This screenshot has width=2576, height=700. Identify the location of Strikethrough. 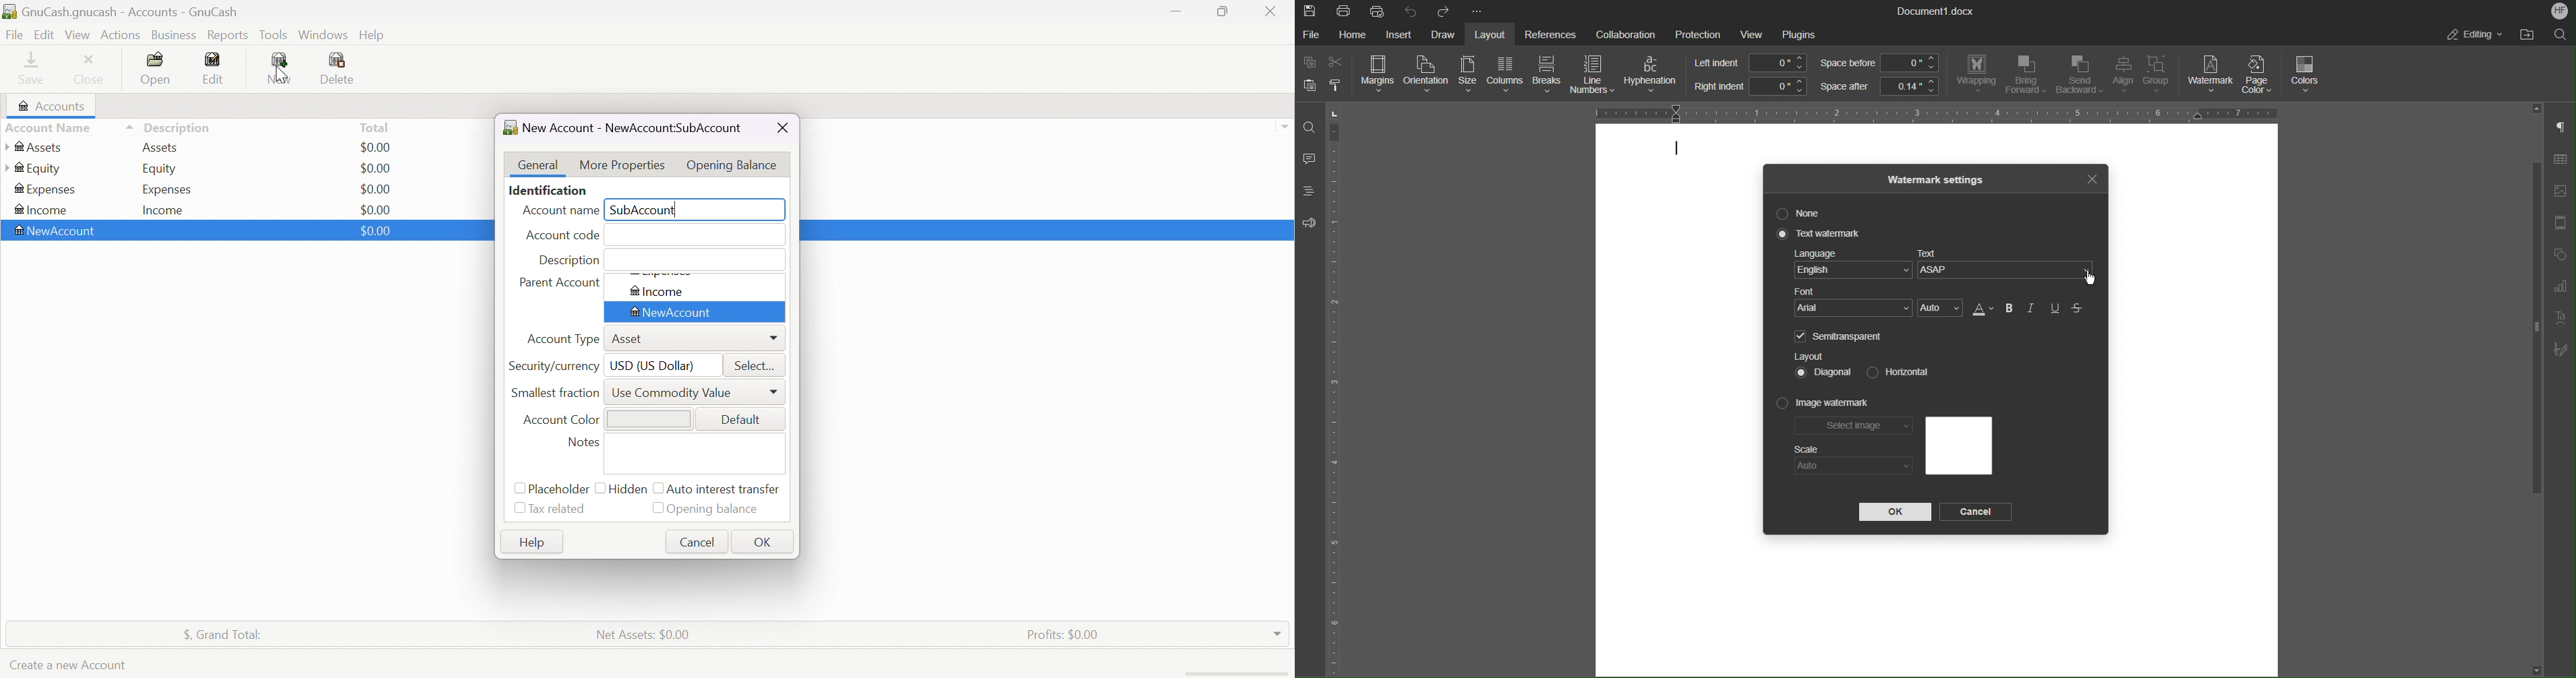
(2079, 309).